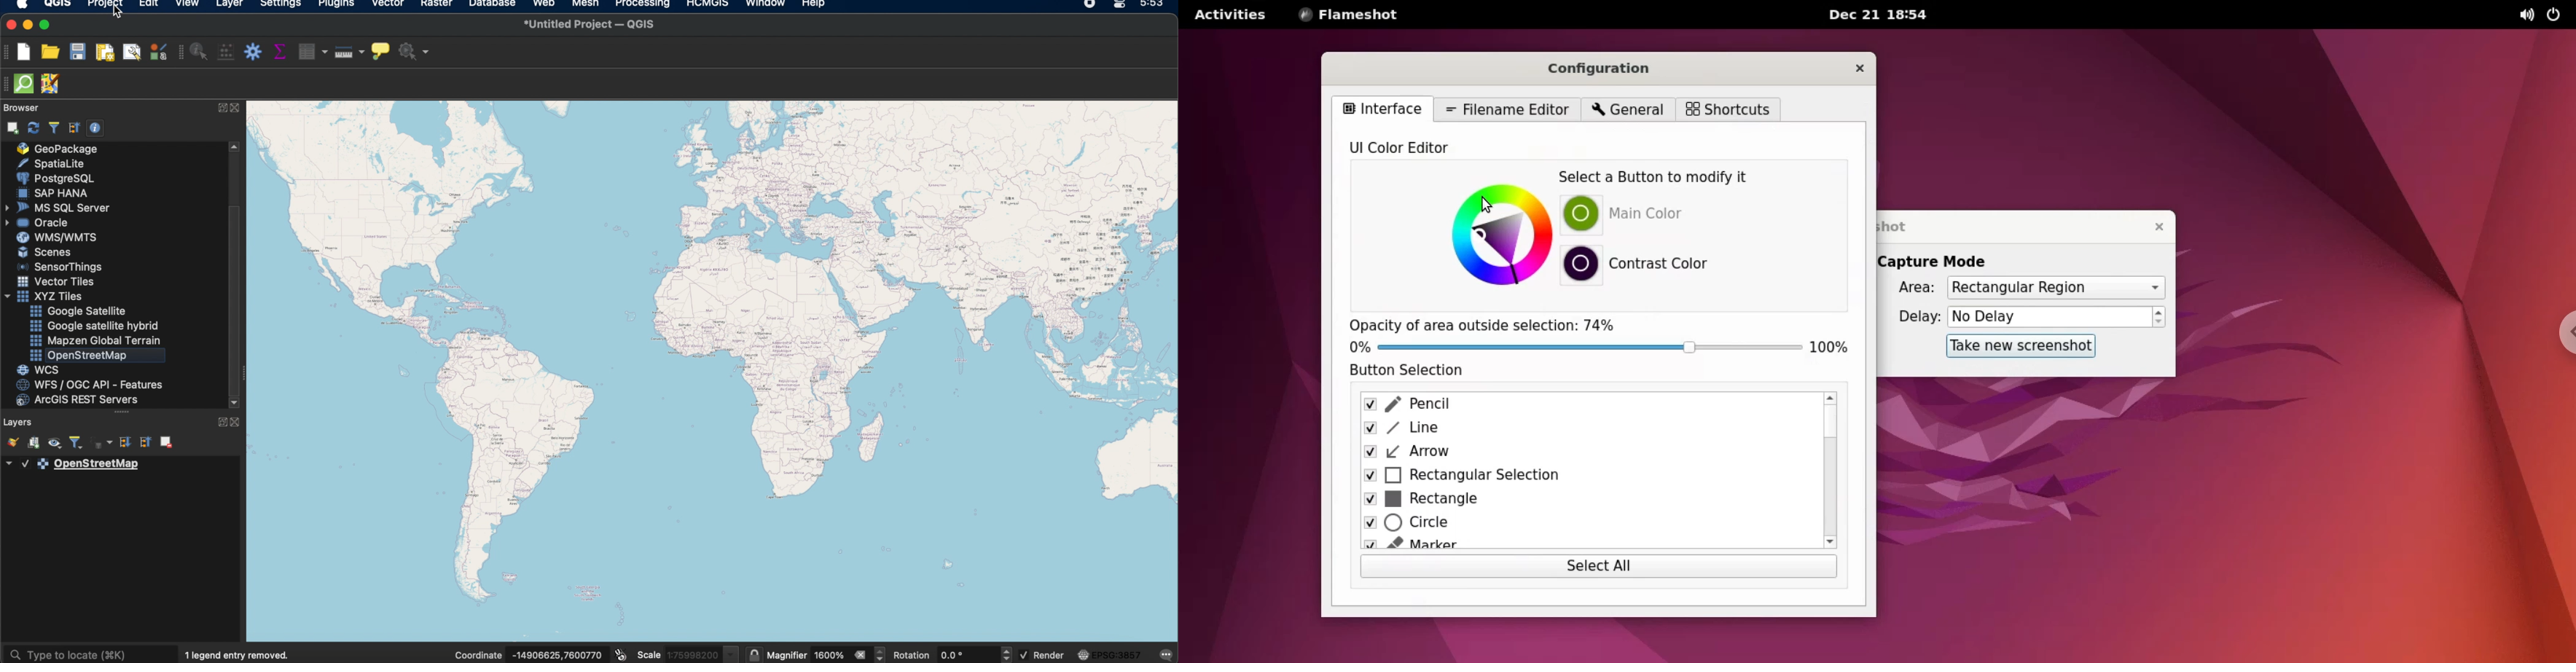 Image resolution: width=2576 pixels, height=672 pixels. What do you see at coordinates (1121, 7) in the screenshot?
I see `control center` at bounding box center [1121, 7].